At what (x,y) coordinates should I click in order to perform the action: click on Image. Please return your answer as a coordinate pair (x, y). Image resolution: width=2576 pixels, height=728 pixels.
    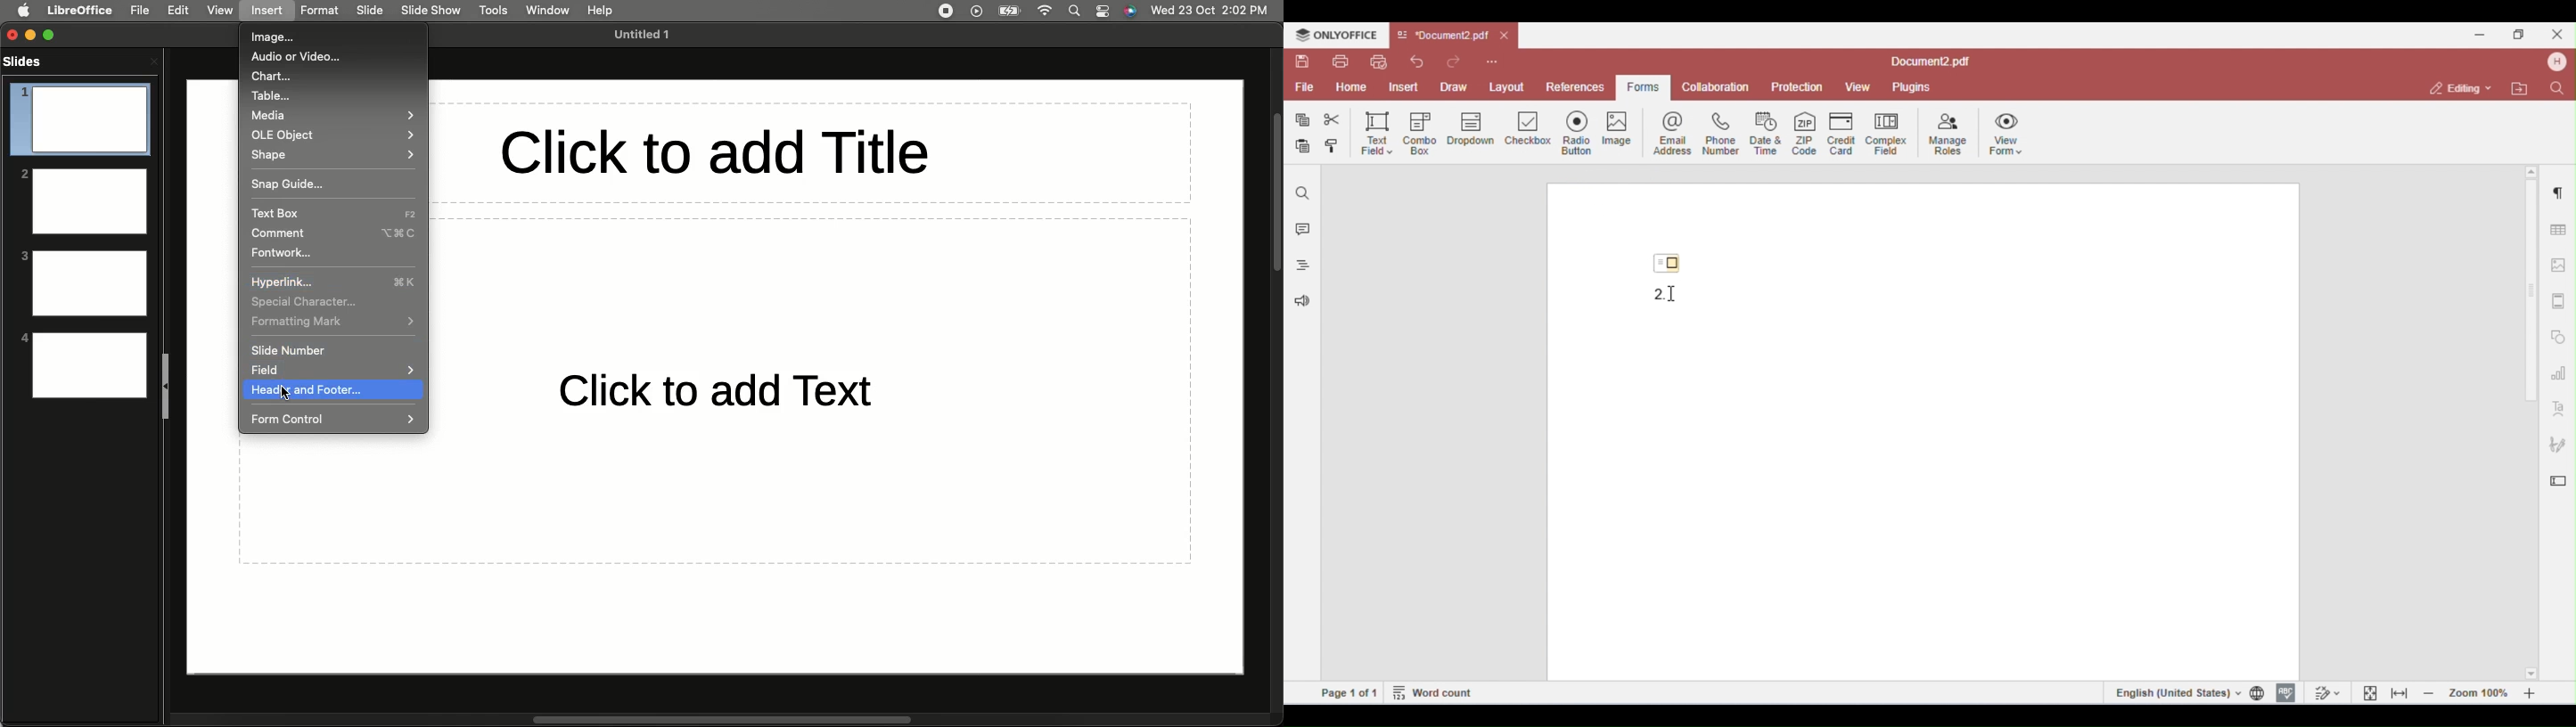
    Looking at the image, I should click on (281, 38).